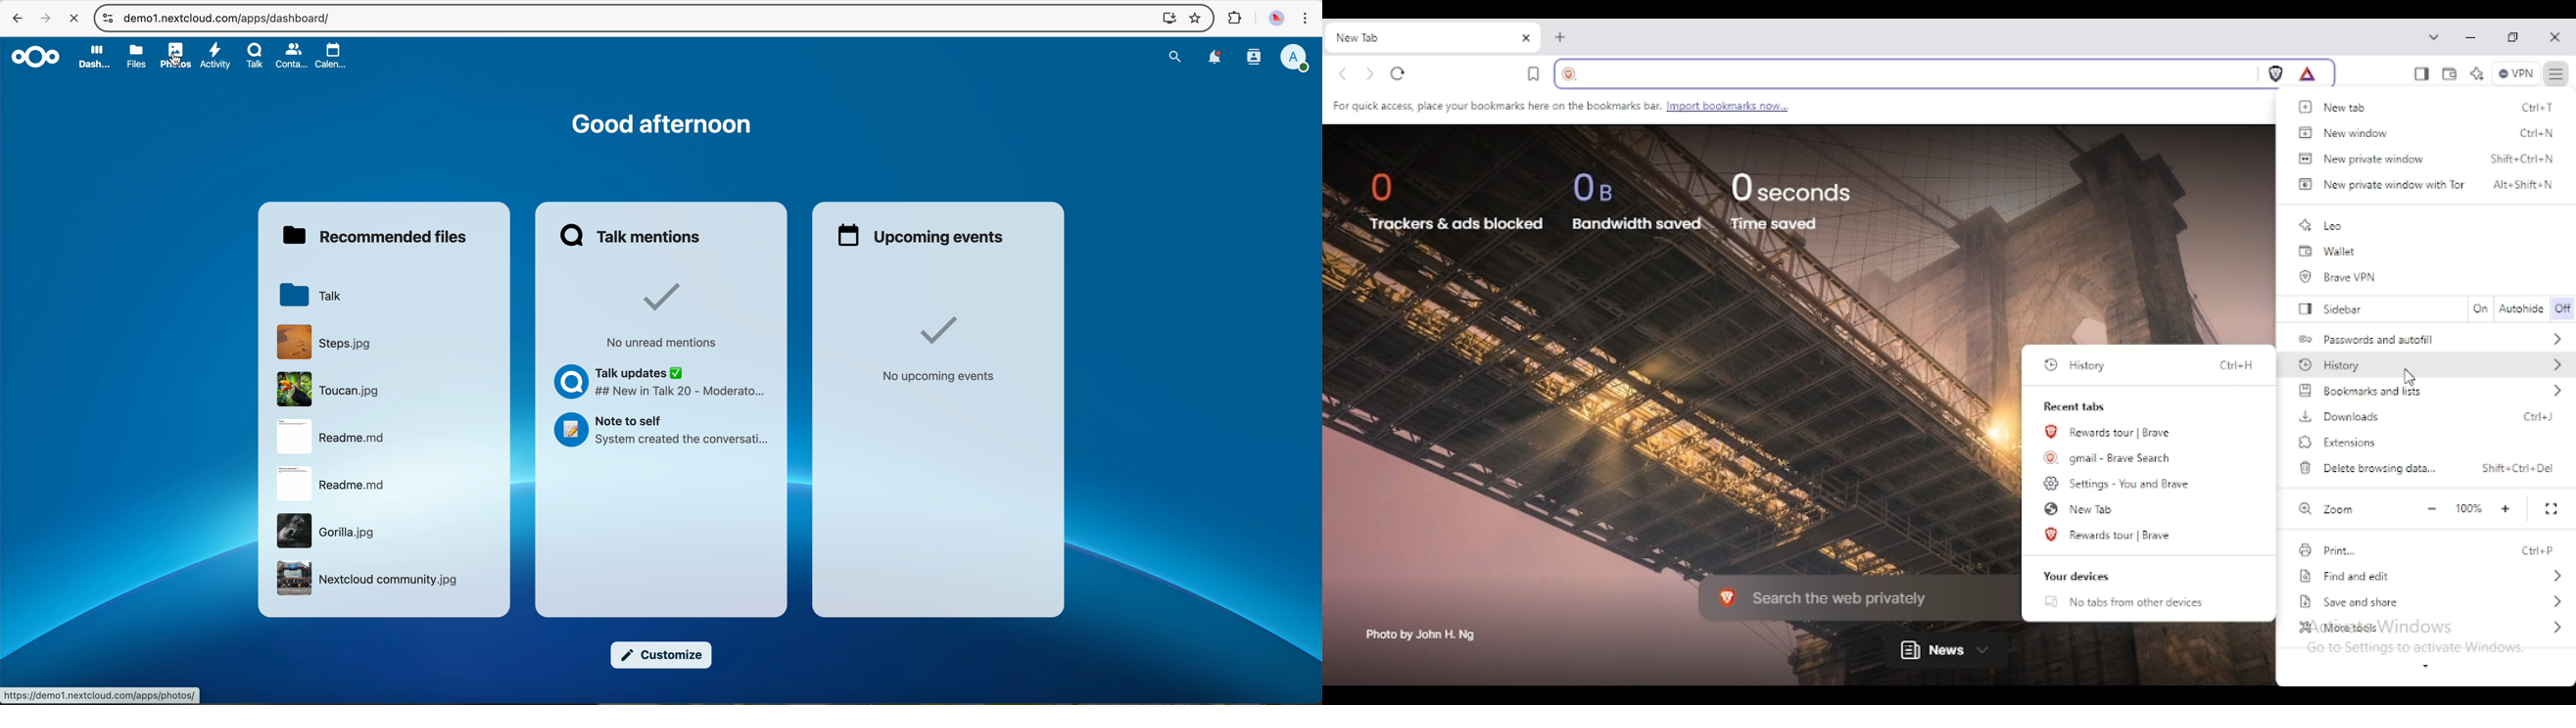 This screenshot has height=728, width=2576. Describe the element at coordinates (1304, 21) in the screenshot. I see `customize and control Google Chrome` at that location.